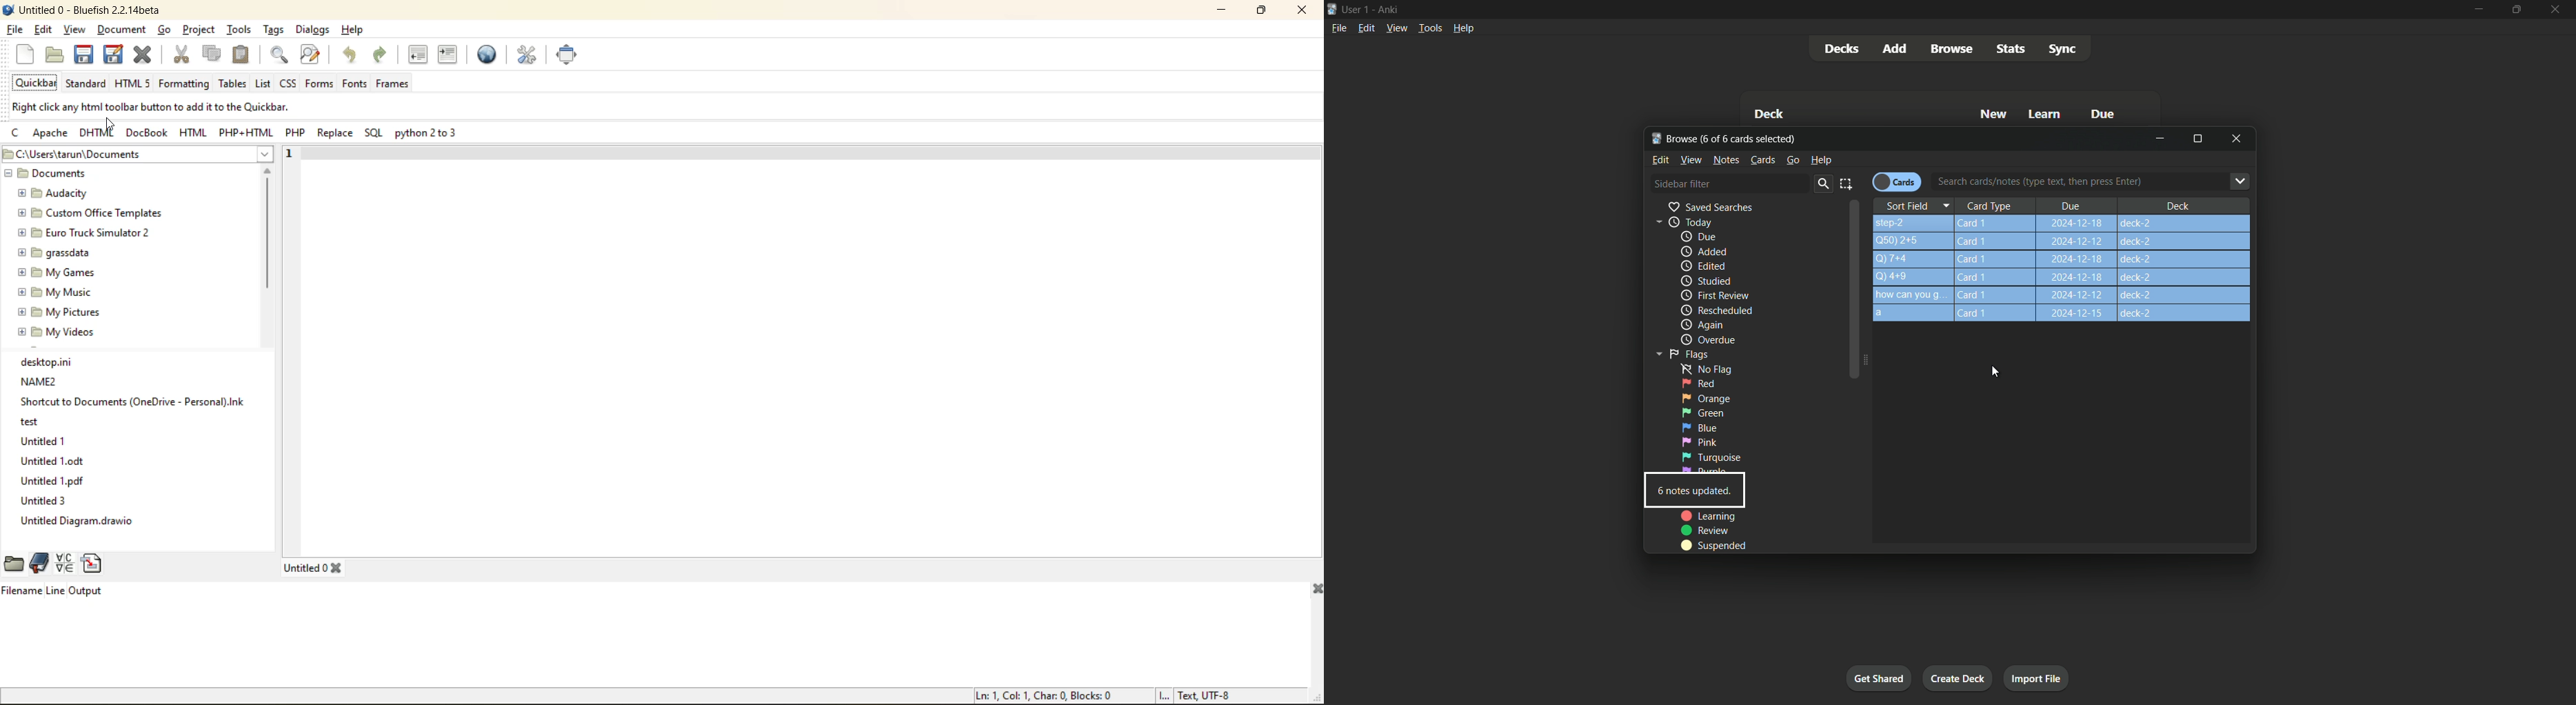  I want to click on red, so click(1698, 384).